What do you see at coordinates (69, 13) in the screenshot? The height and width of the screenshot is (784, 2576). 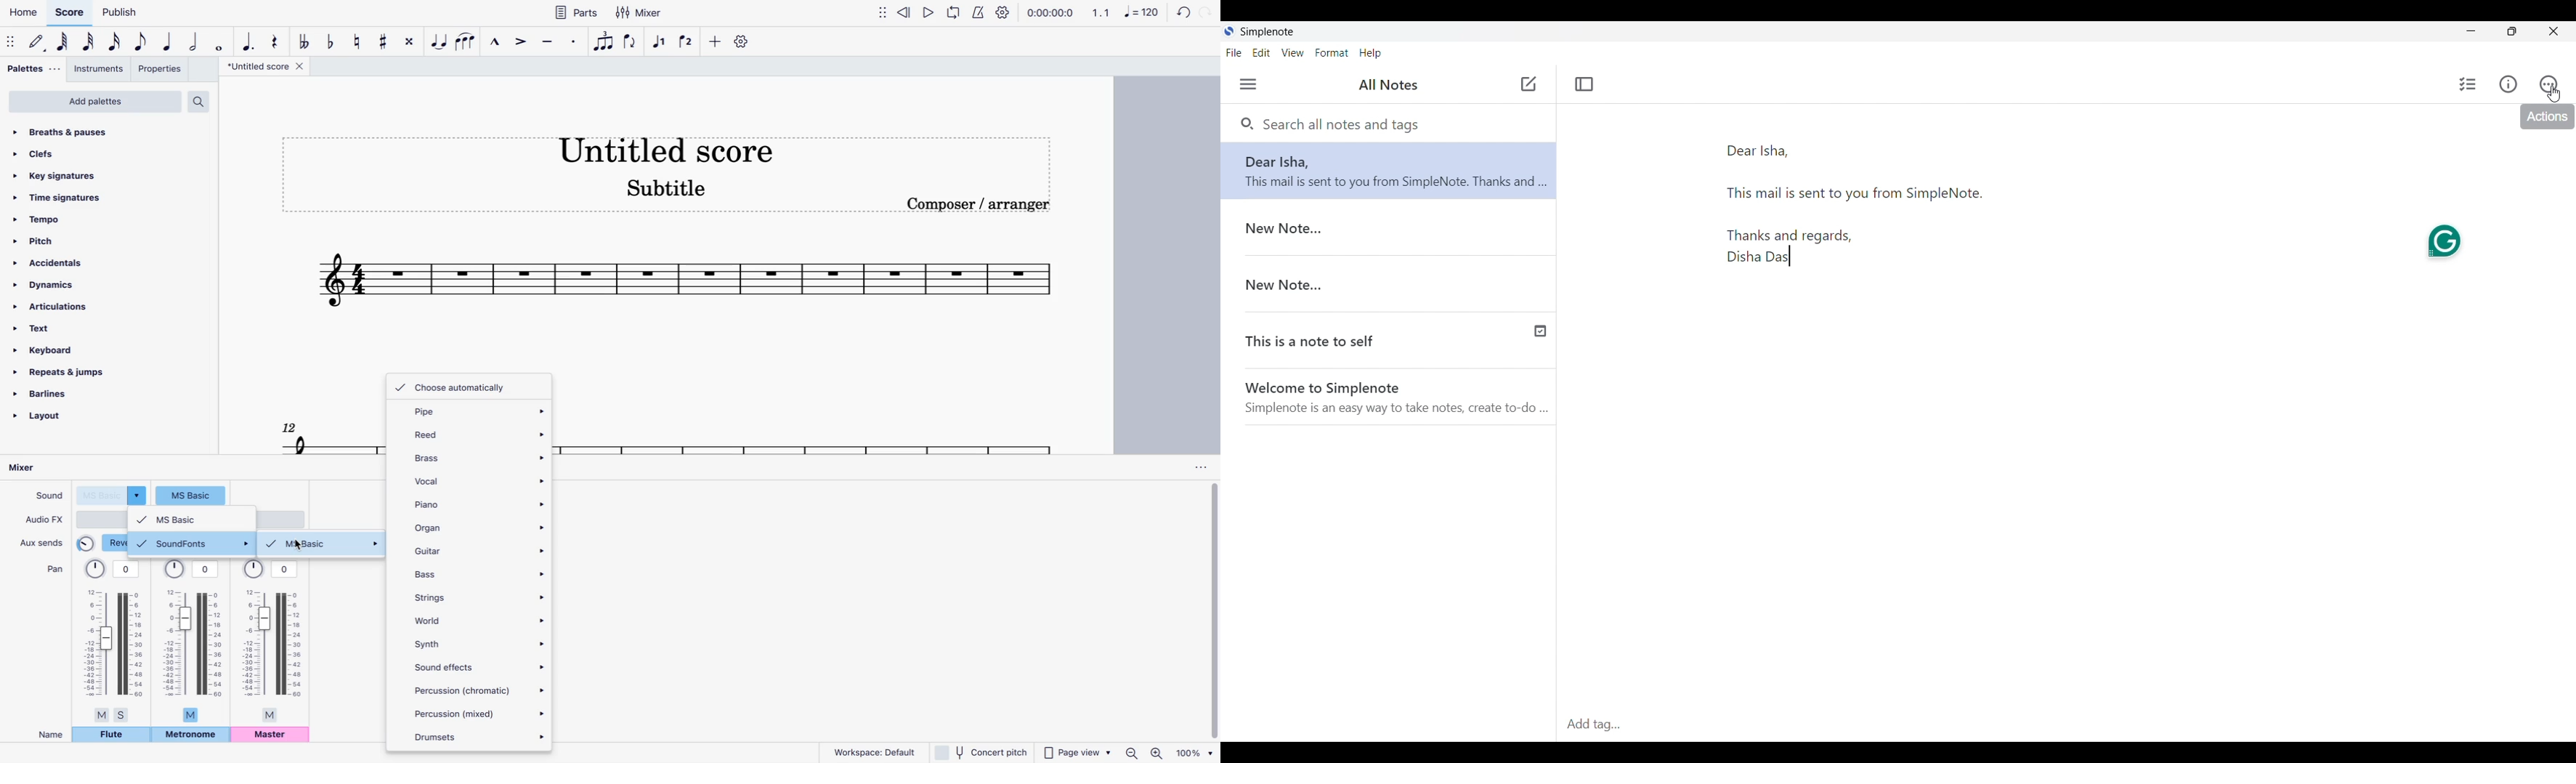 I see `score` at bounding box center [69, 13].